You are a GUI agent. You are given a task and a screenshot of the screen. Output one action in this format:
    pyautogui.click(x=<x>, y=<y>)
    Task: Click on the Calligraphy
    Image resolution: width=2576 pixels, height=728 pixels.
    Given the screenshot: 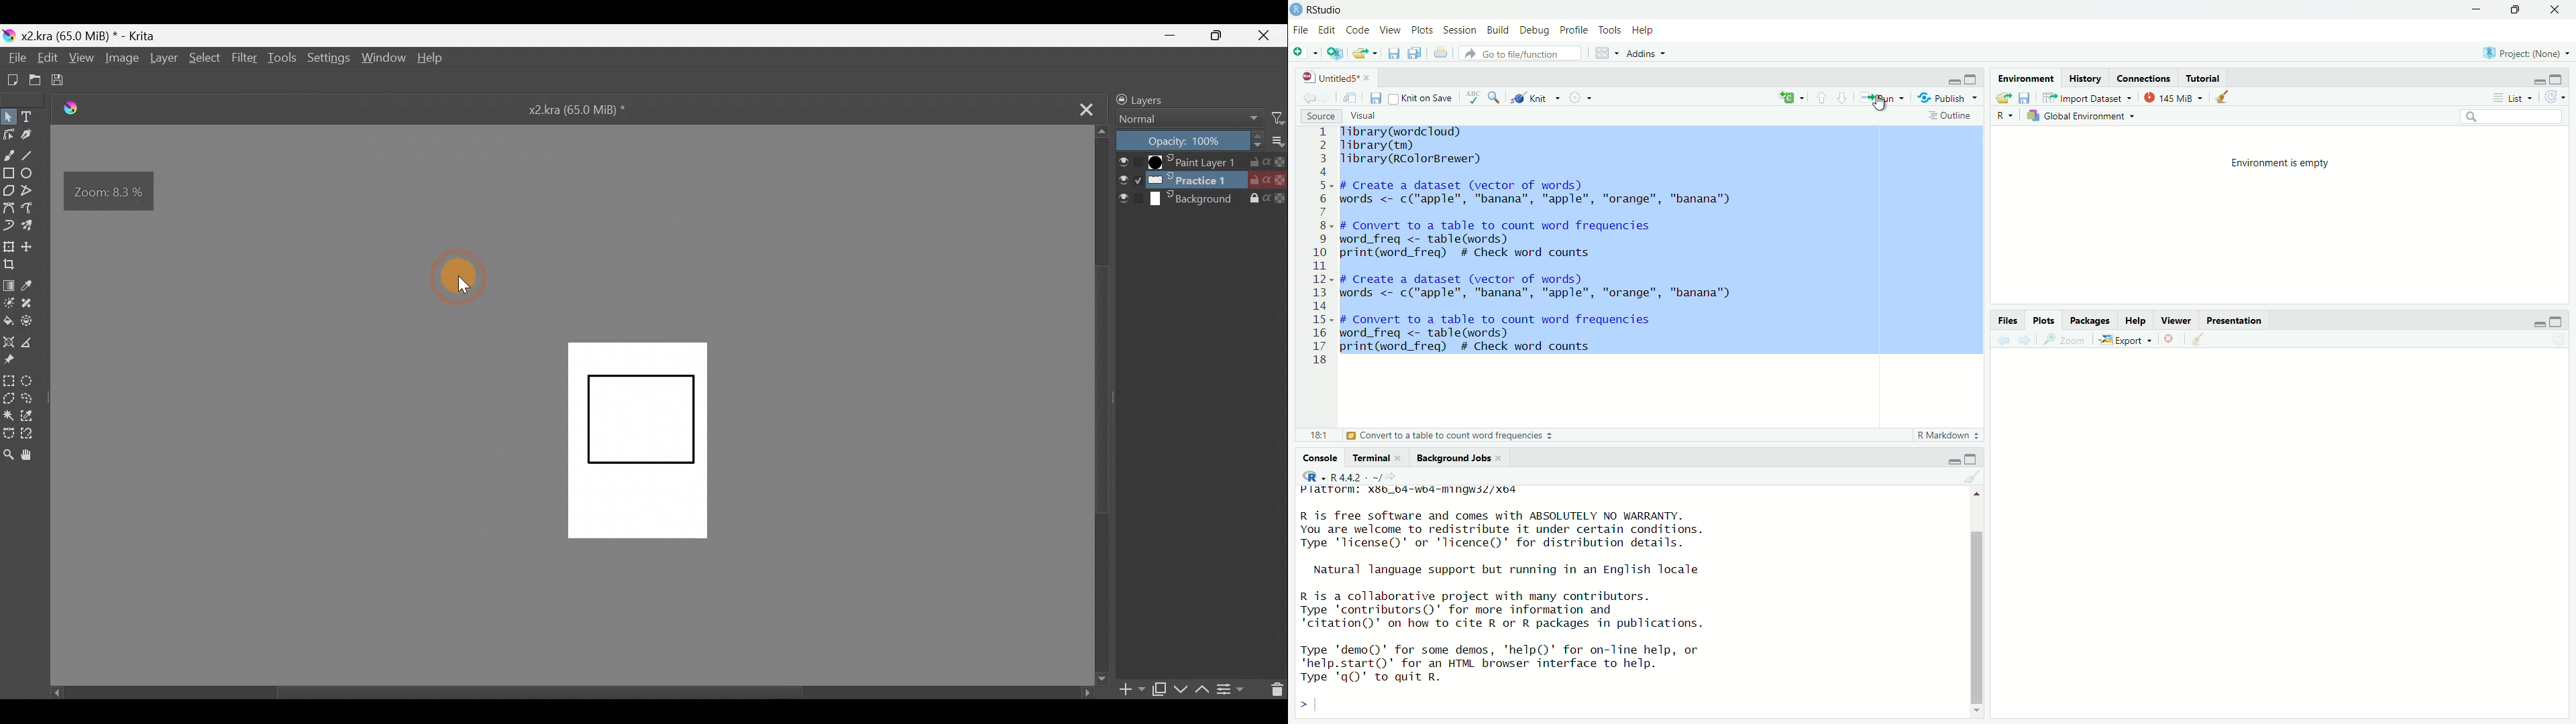 What is the action you would take?
    pyautogui.click(x=33, y=133)
    